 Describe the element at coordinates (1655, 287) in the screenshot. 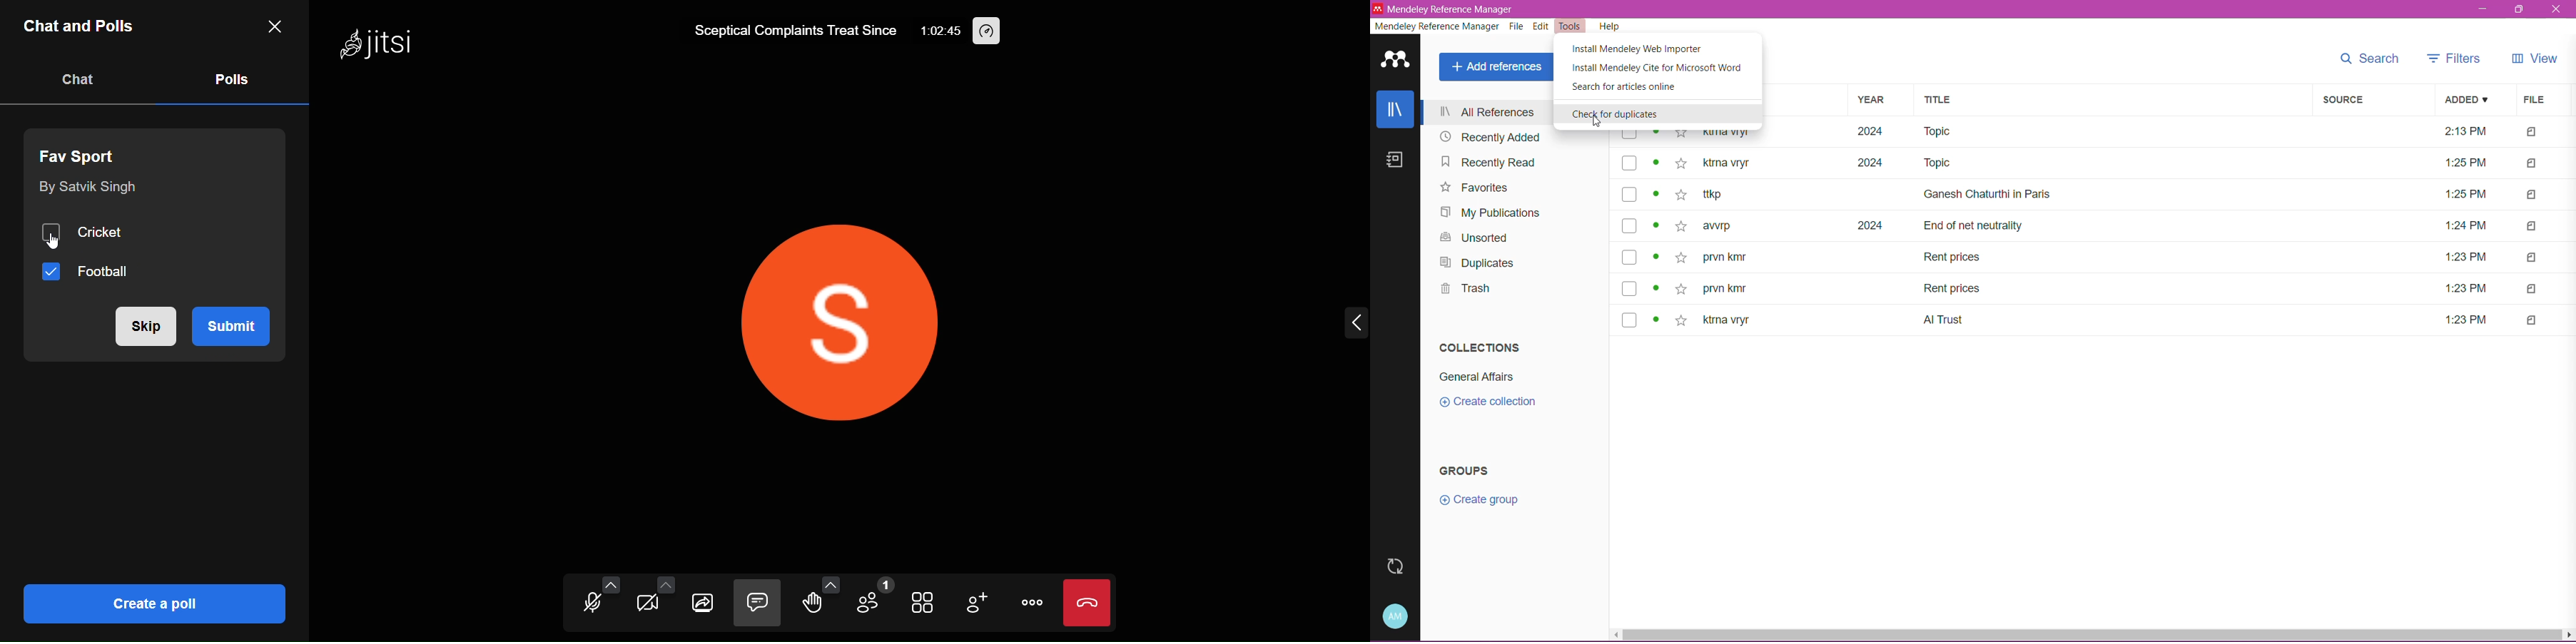

I see `read` at that location.